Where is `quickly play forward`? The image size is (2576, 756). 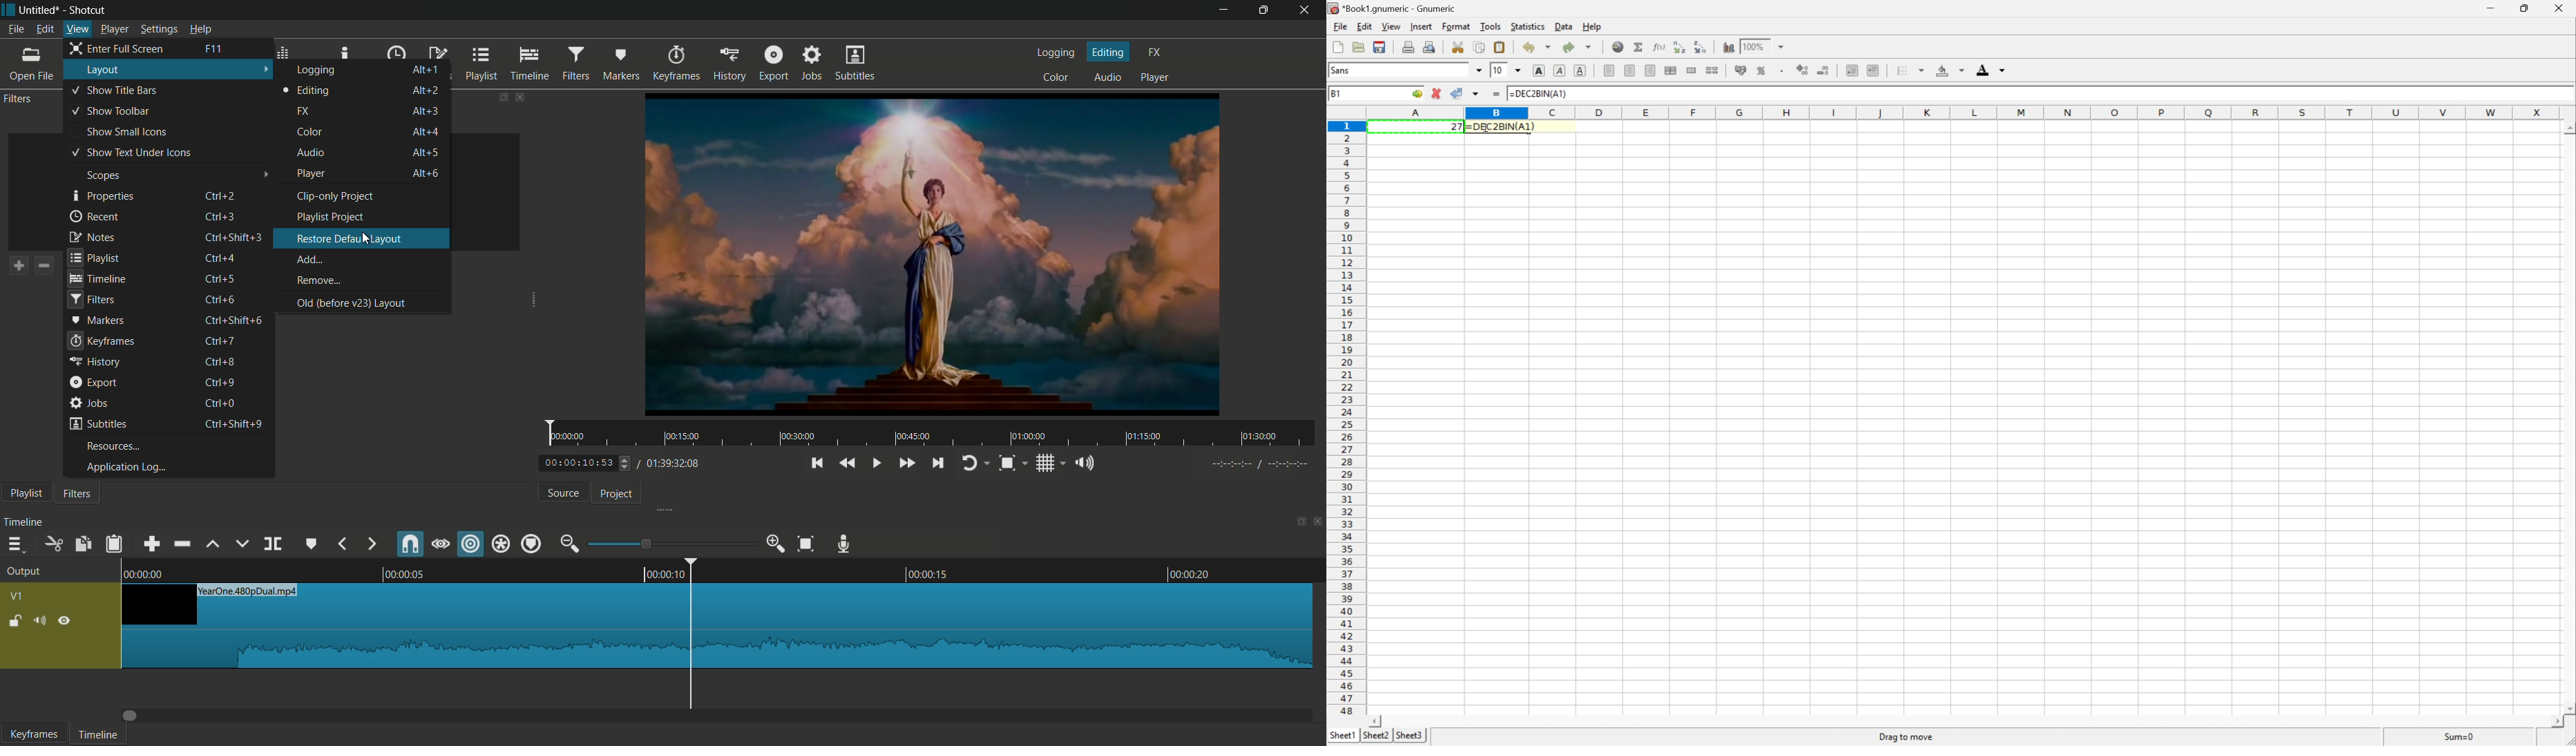 quickly play forward is located at coordinates (907, 463).